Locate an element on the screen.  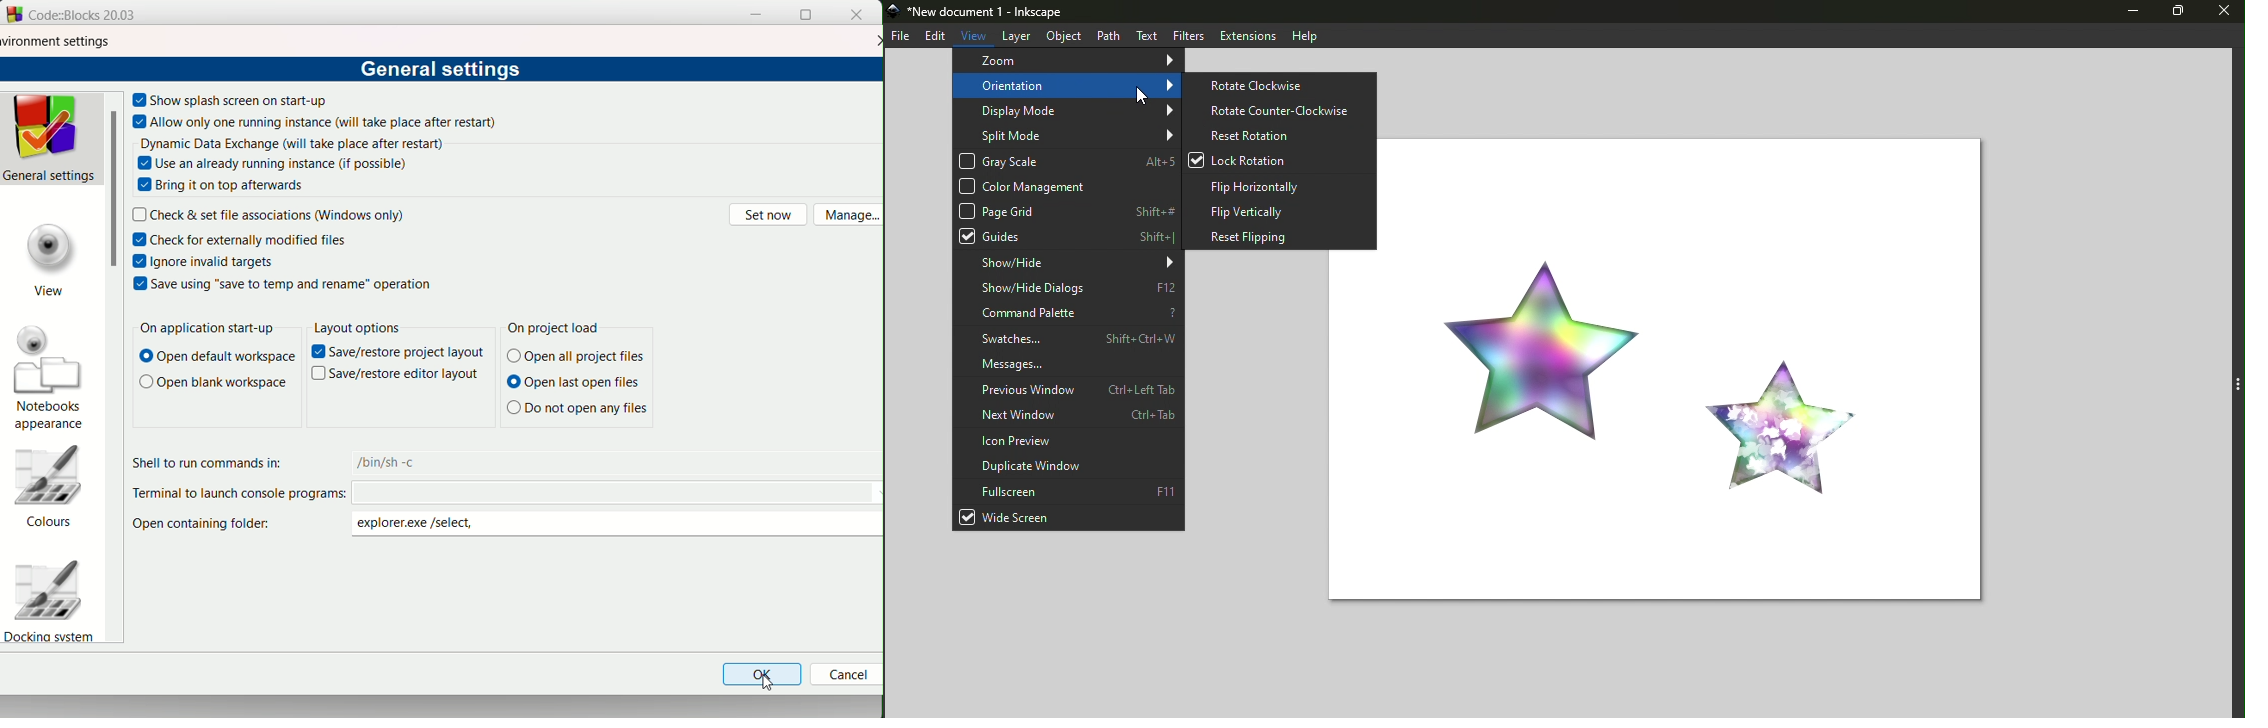
 is located at coordinates (575, 409).